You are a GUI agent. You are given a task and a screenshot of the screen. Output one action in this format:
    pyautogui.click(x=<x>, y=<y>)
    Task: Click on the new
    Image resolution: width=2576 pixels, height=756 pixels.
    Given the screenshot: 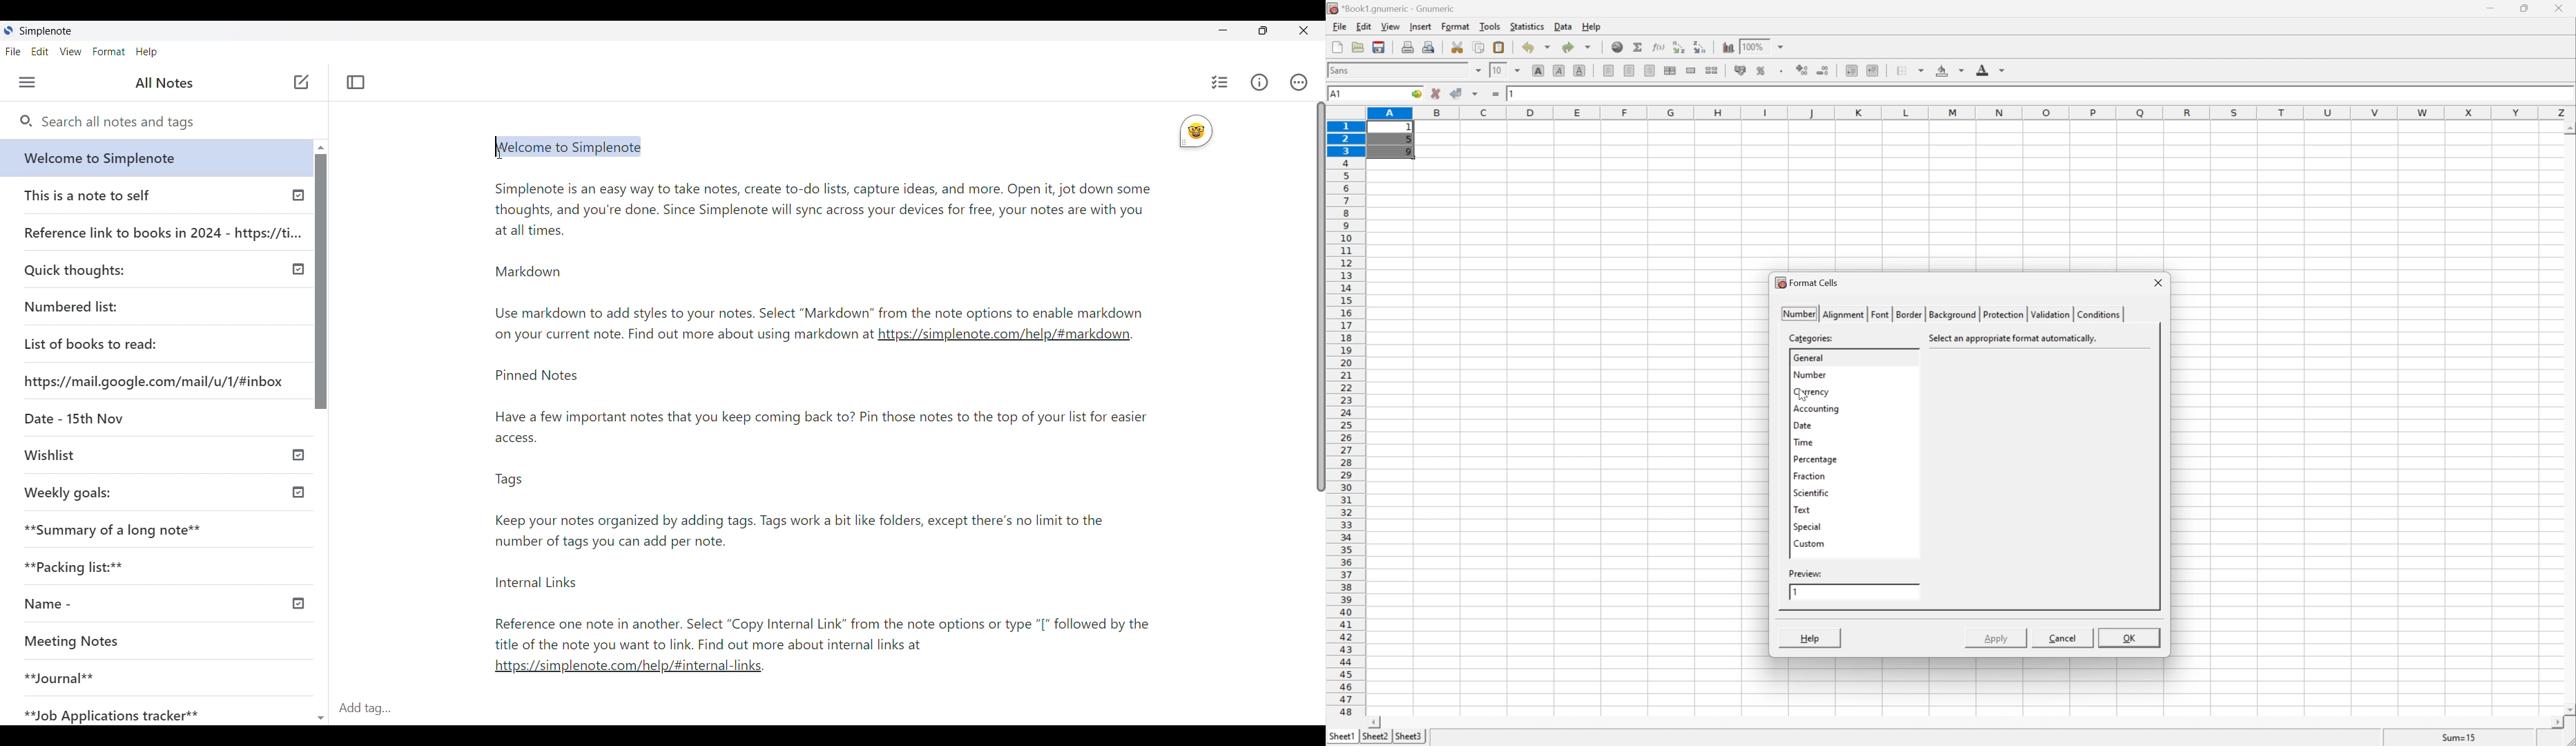 What is the action you would take?
    pyautogui.click(x=1337, y=45)
    